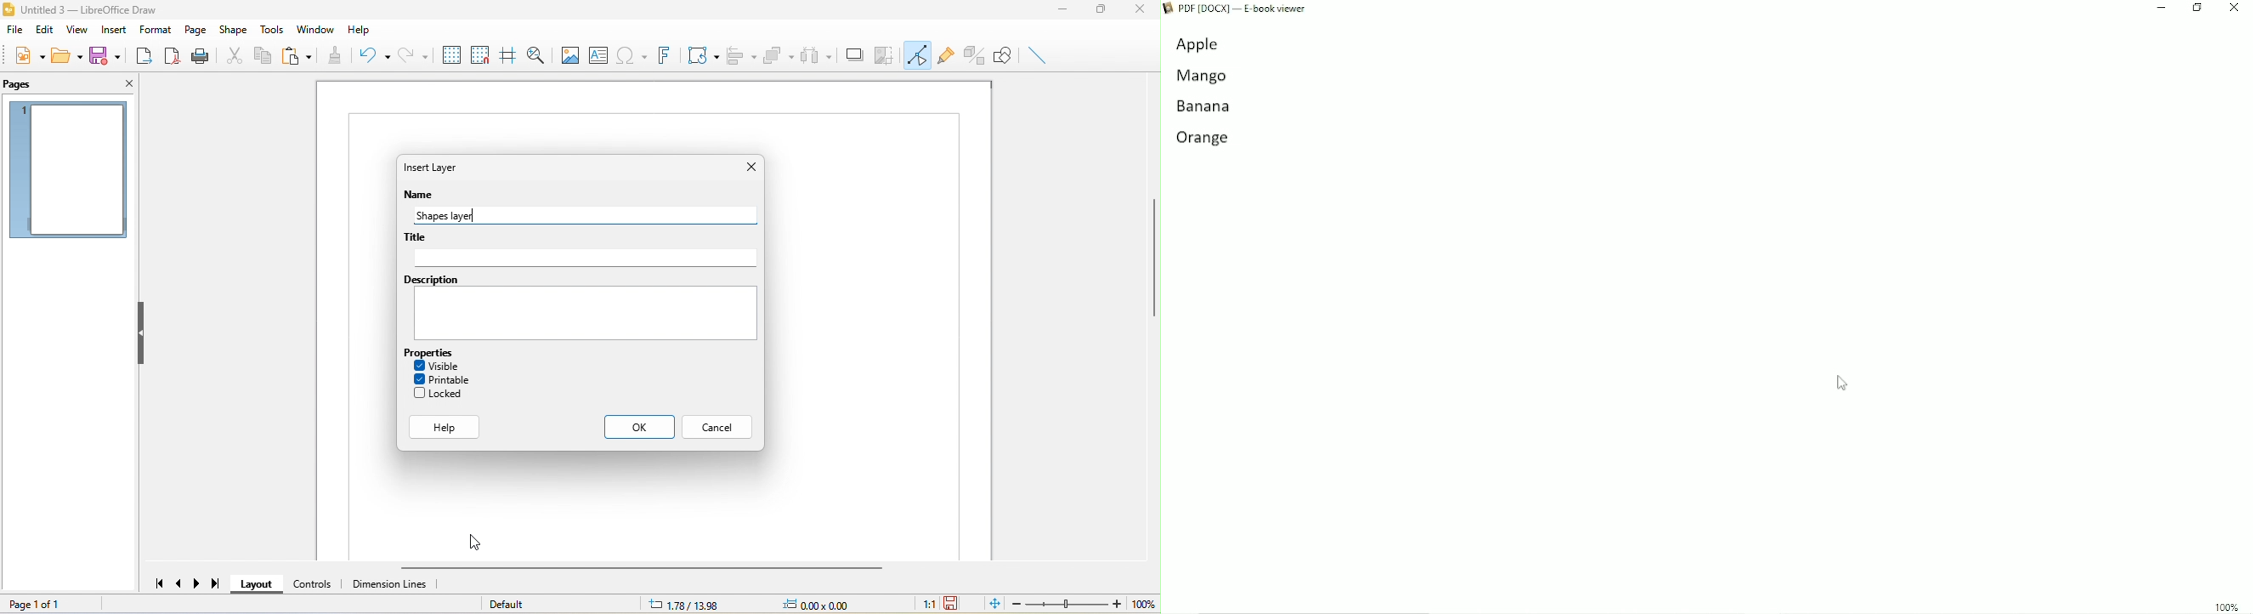 The image size is (2268, 616). What do you see at coordinates (371, 54) in the screenshot?
I see `undo` at bounding box center [371, 54].